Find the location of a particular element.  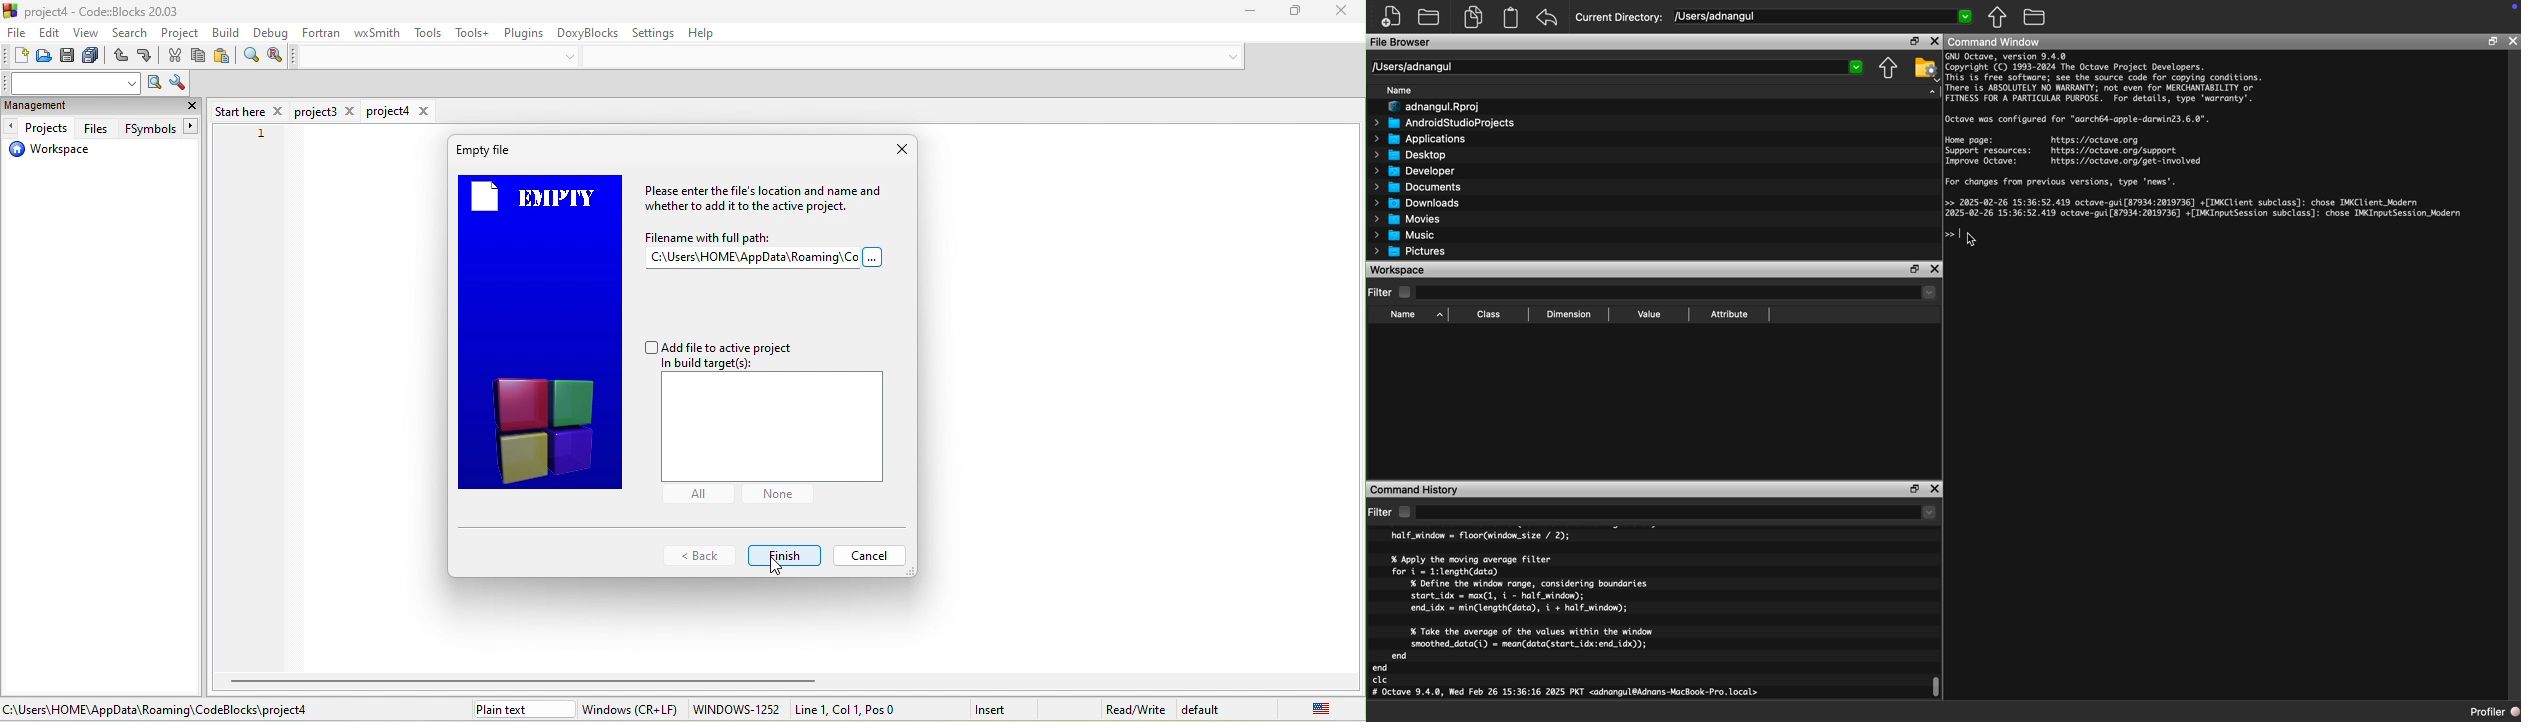

redo is located at coordinates (147, 58).